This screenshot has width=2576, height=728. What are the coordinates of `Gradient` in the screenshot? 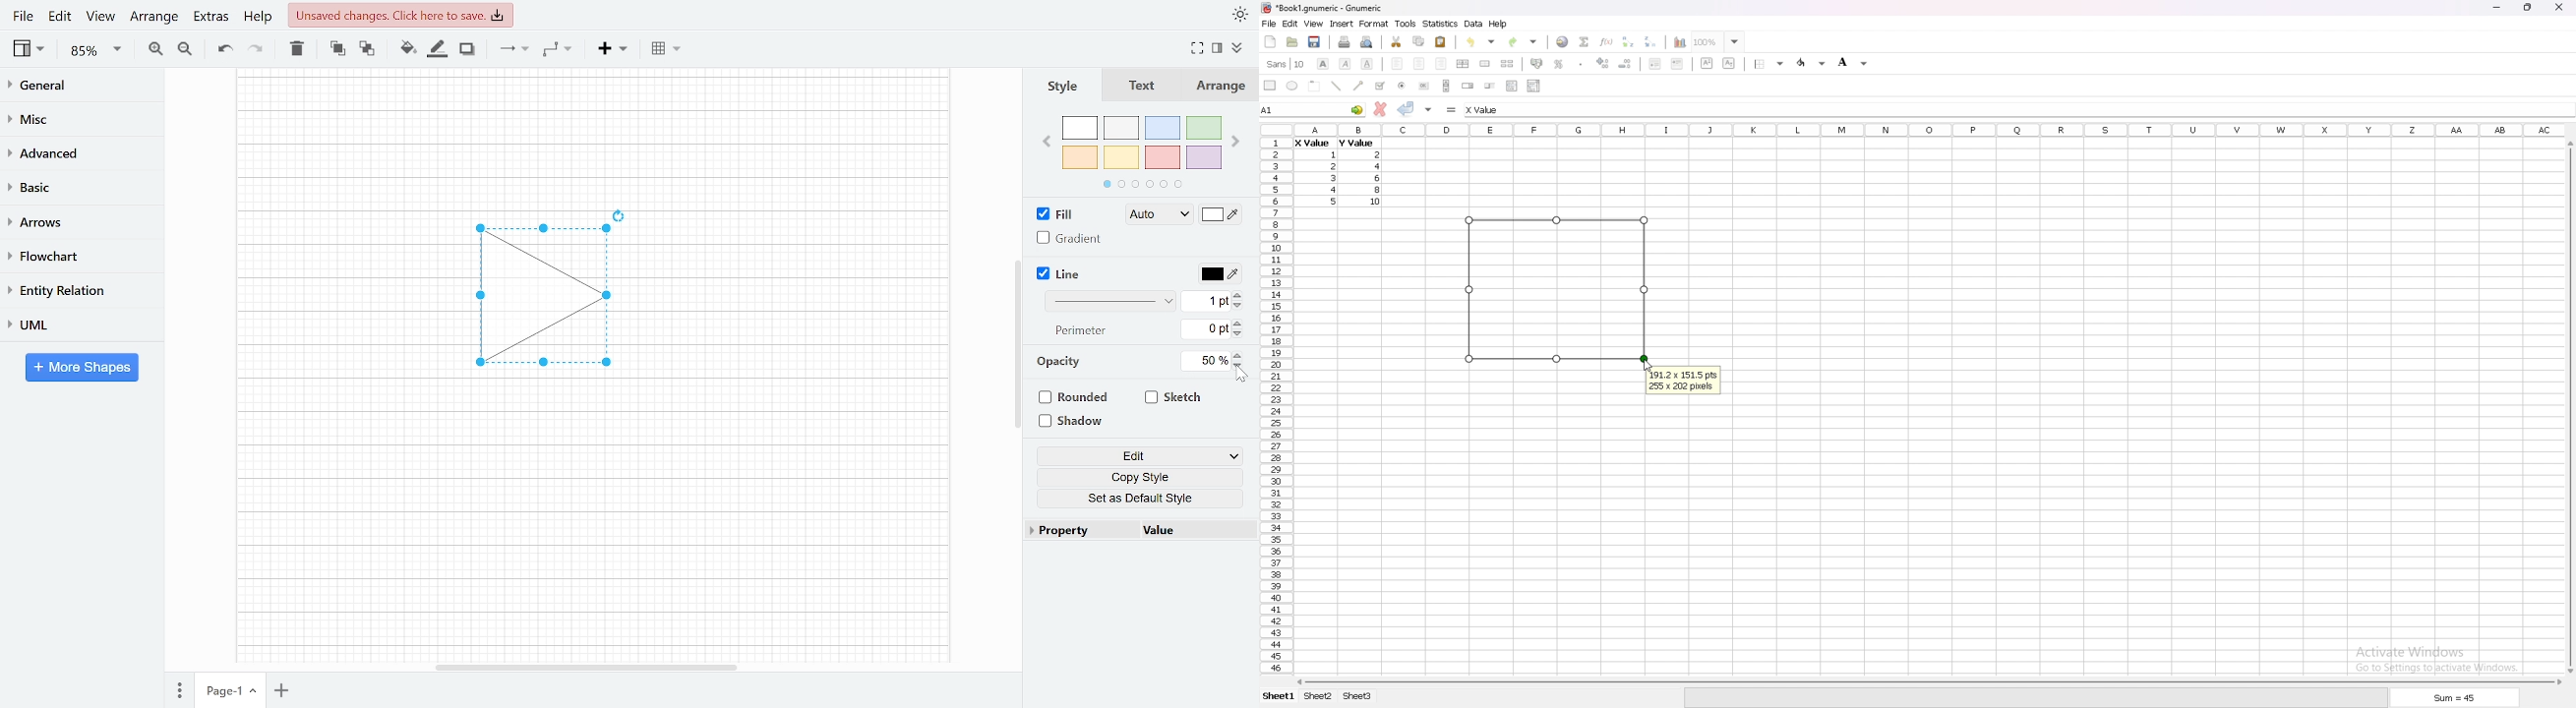 It's located at (1070, 238).